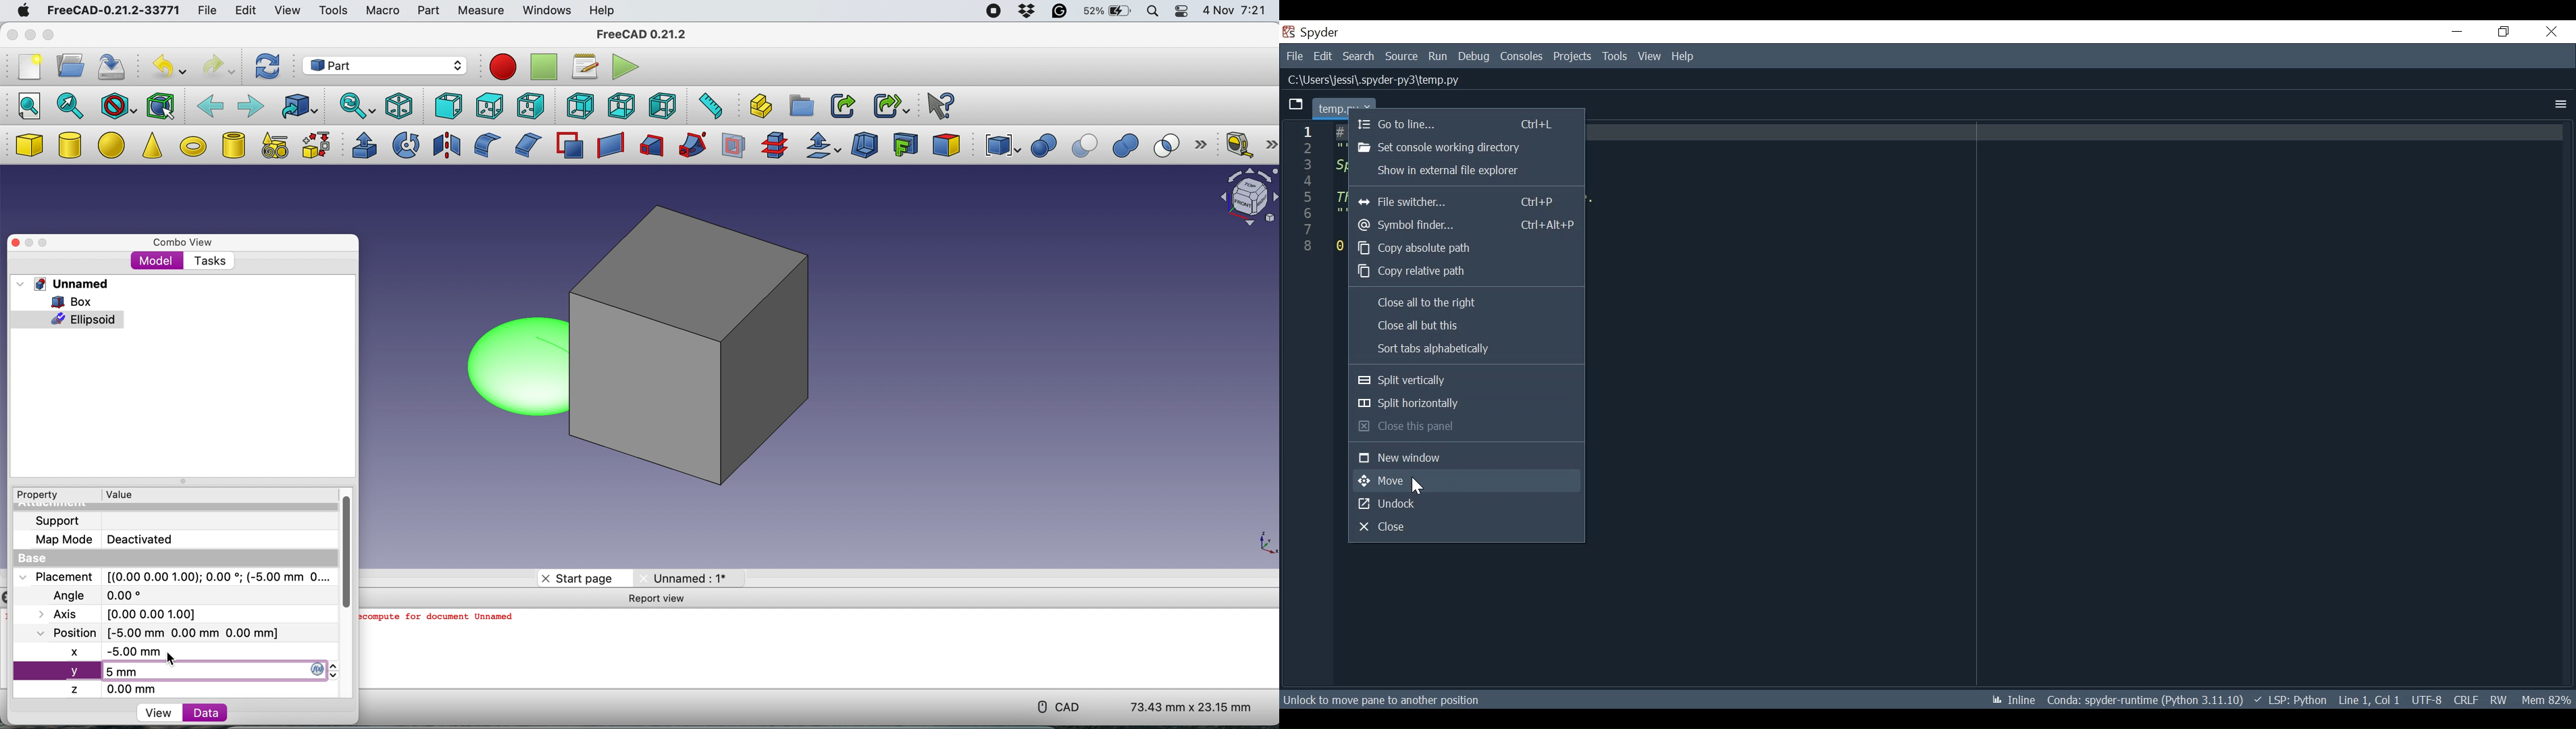  Describe the element at coordinates (1087, 146) in the screenshot. I see `cut` at that location.